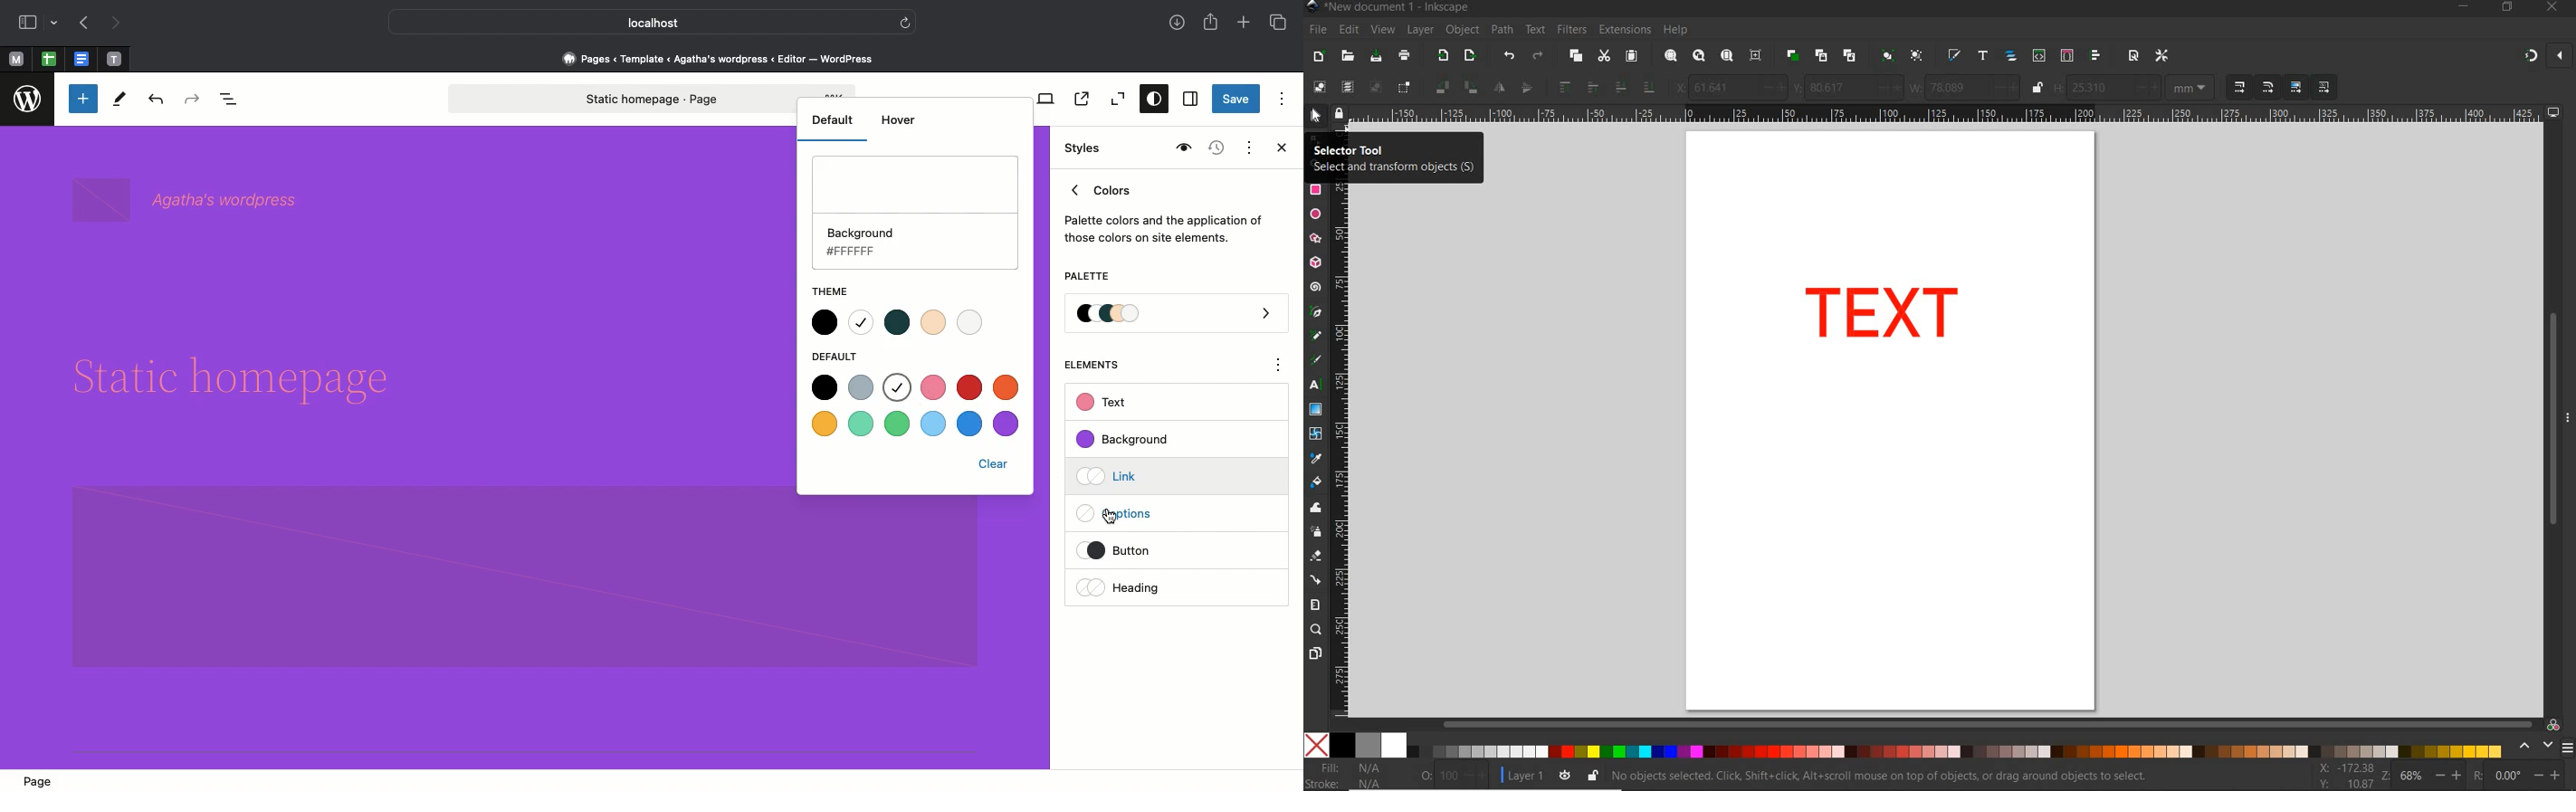 The width and height of the screenshot is (2576, 812). Describe the element at coordinates (1316, 458) in the screenshot. I see `dropper` at that location.